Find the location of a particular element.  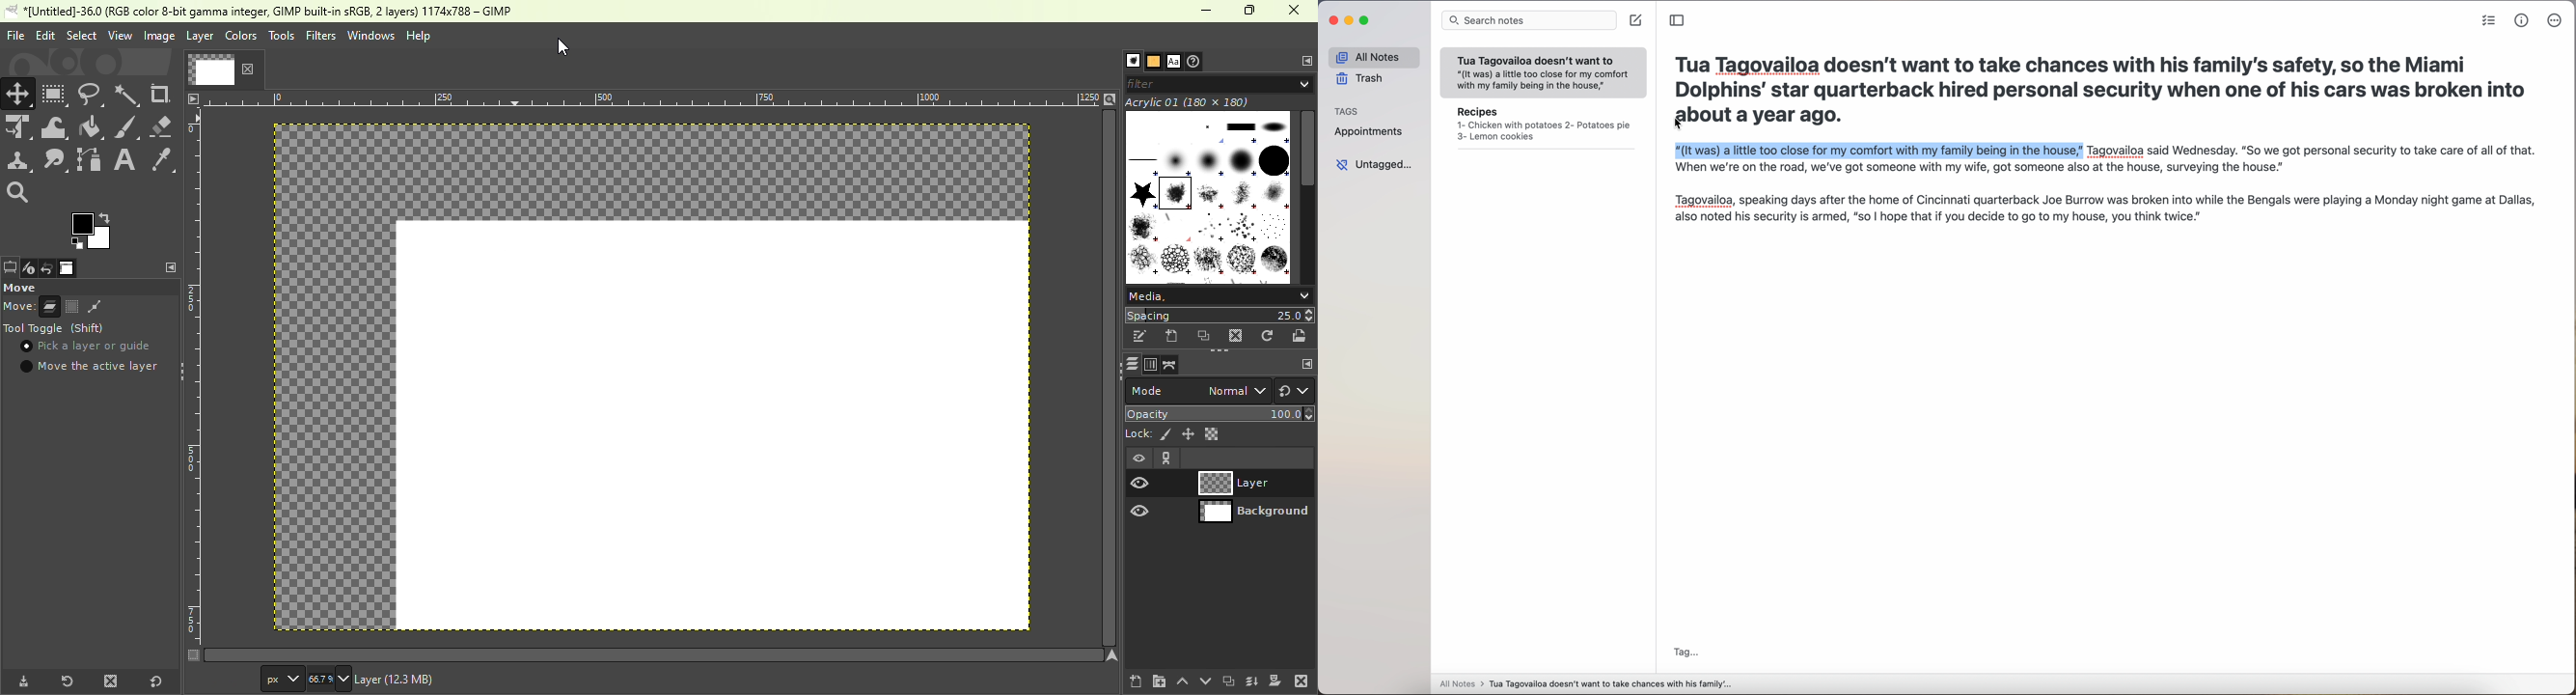

Document history is located at coordinates (1196, 61).